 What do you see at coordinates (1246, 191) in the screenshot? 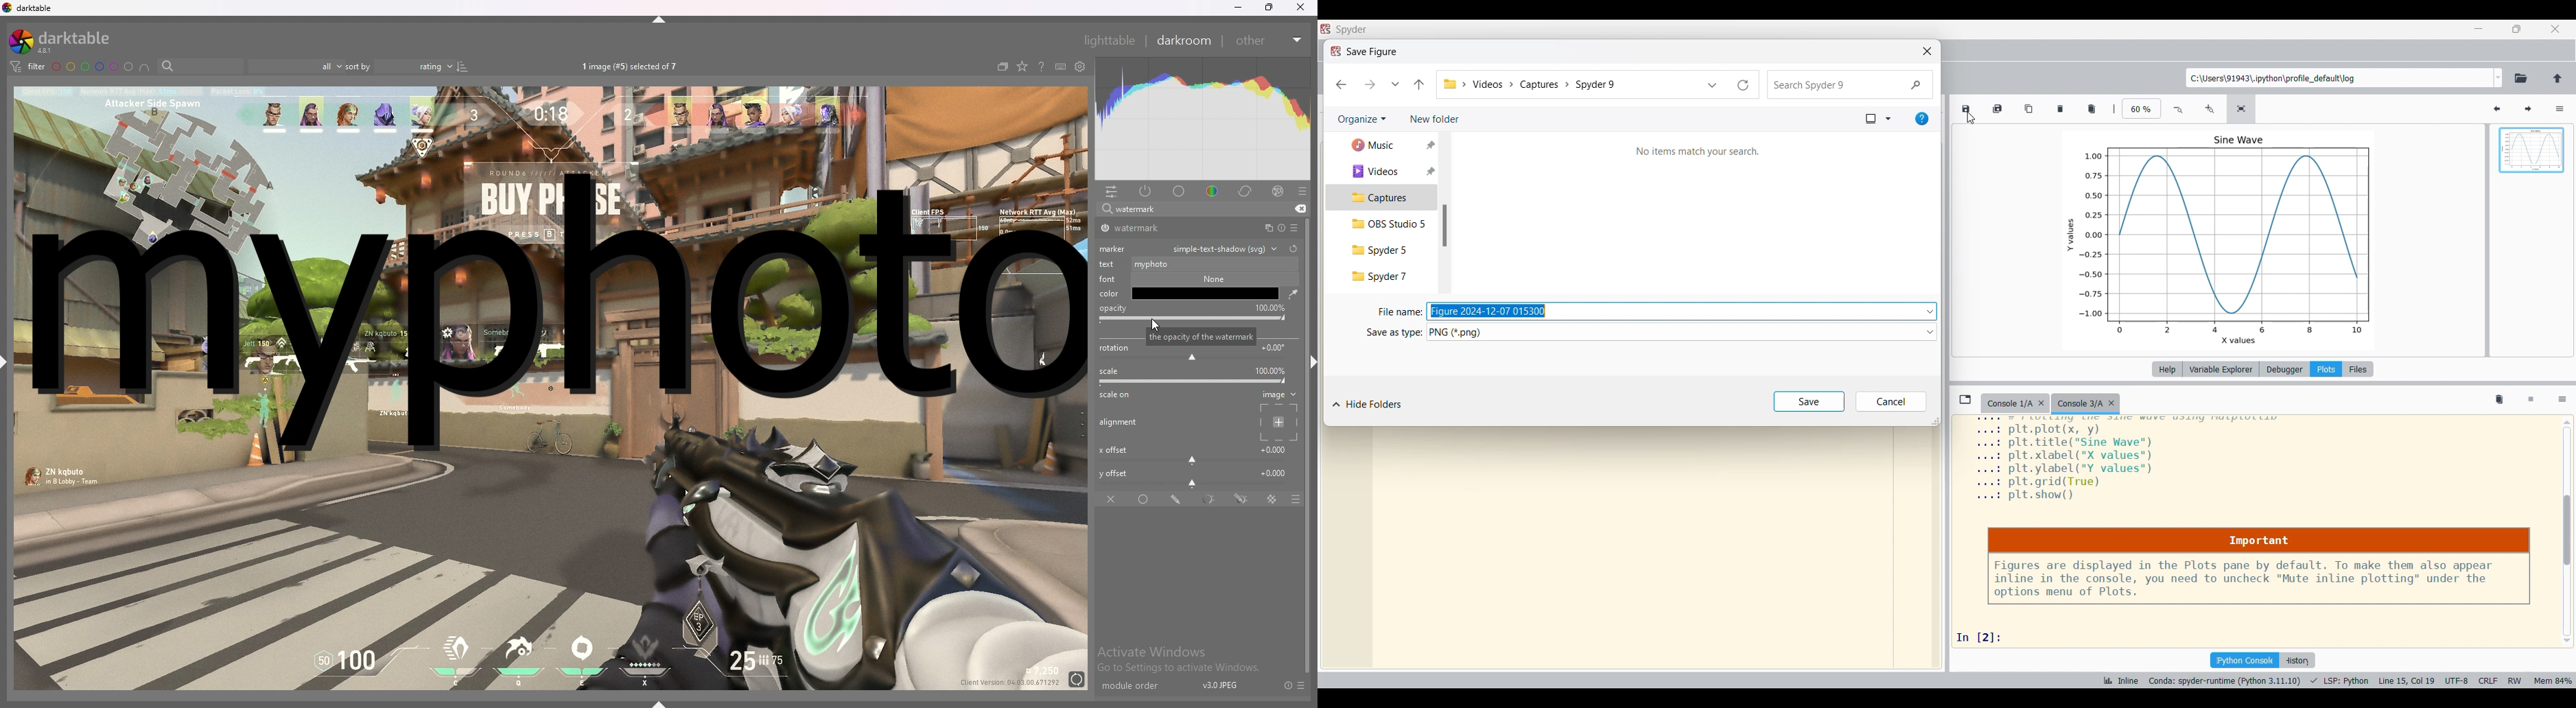
I see `correct` at bounding box center [1246, 191].